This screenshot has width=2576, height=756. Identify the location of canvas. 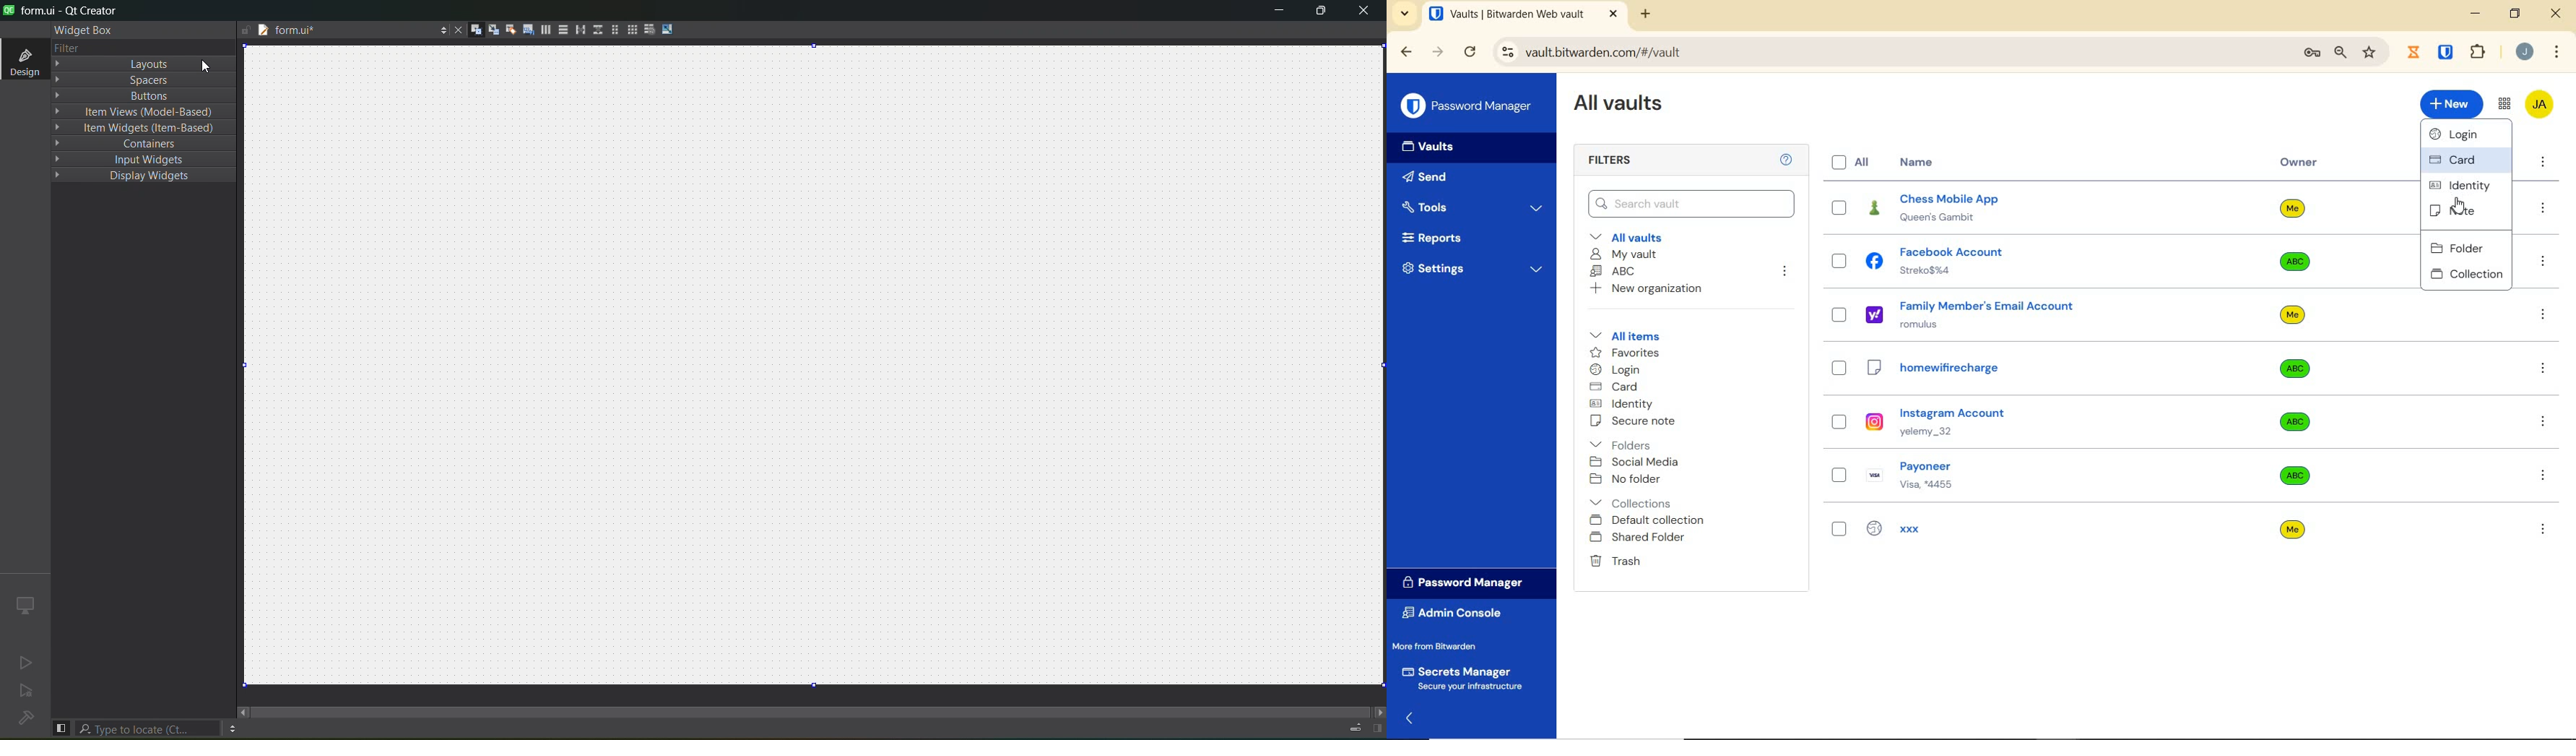
(823, 367).